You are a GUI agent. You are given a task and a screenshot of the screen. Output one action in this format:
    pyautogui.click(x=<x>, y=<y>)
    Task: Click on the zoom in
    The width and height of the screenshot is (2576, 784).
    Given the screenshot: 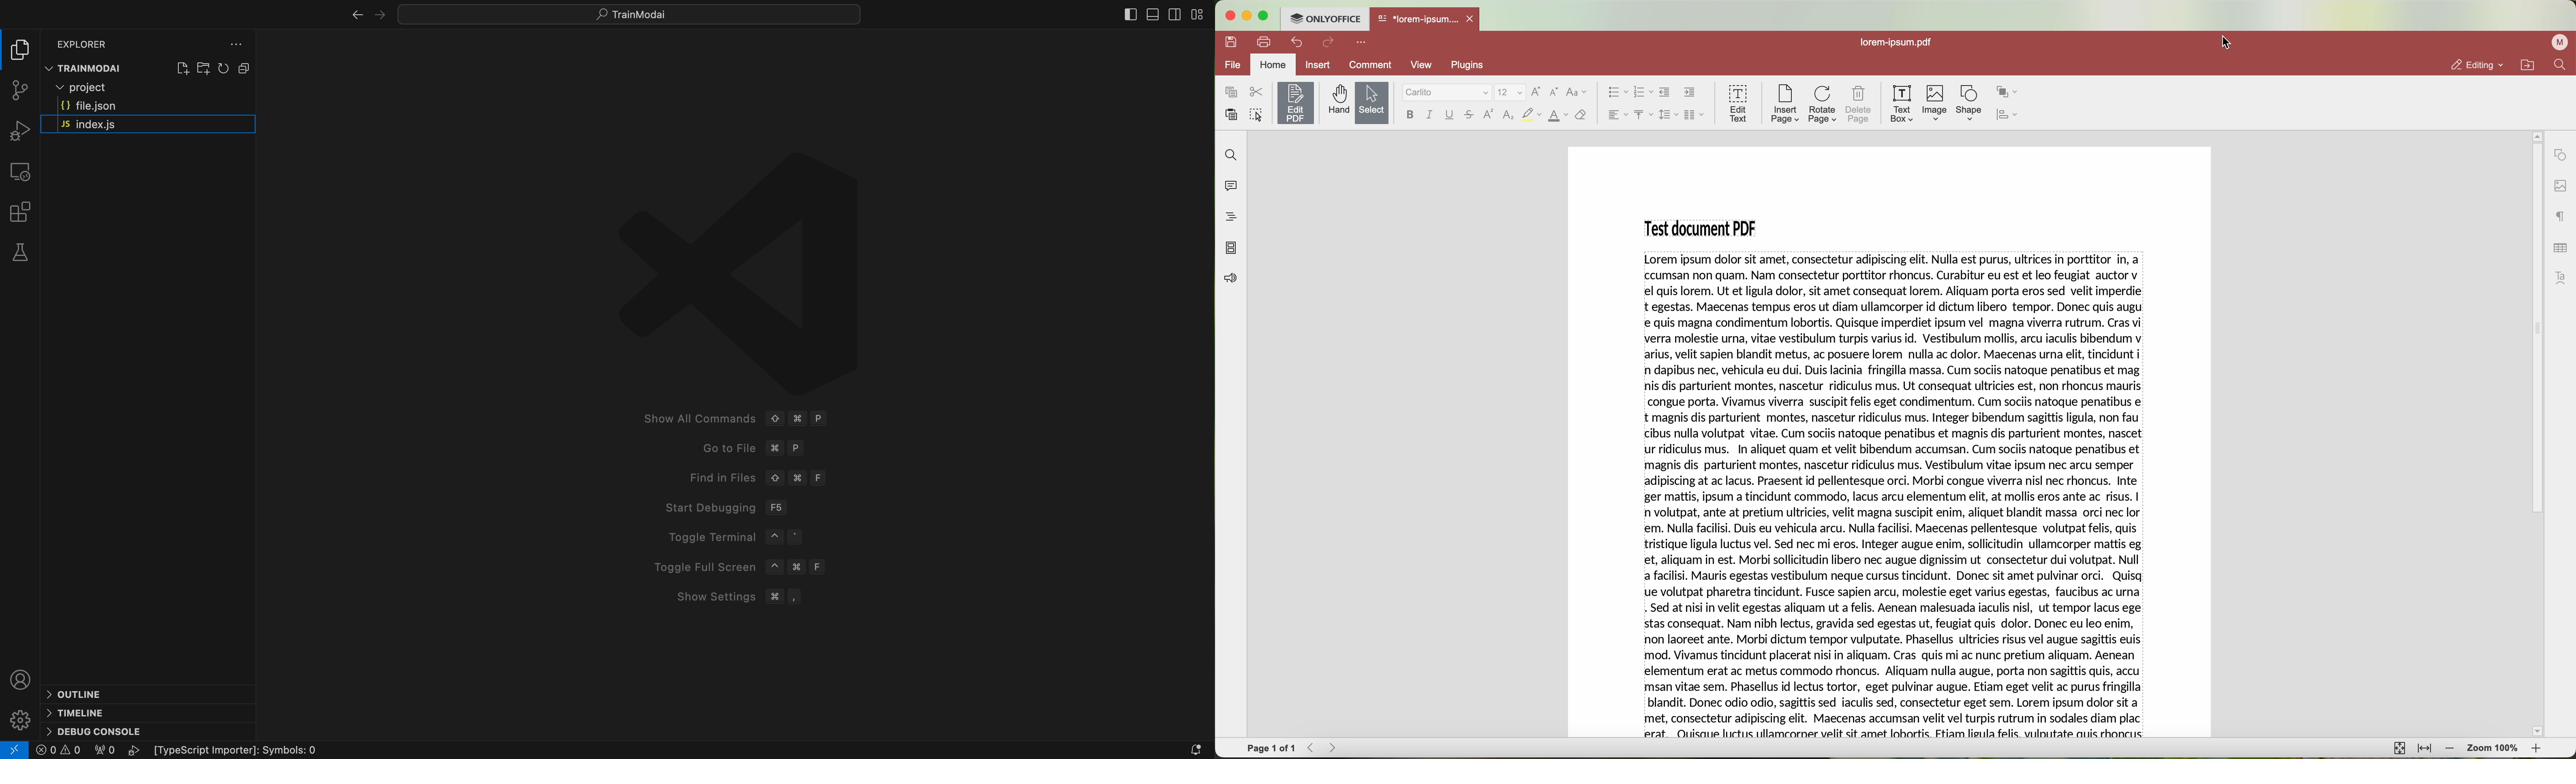 What is the action you would take?
    pyautogui.click(x=2539, y=748)
    